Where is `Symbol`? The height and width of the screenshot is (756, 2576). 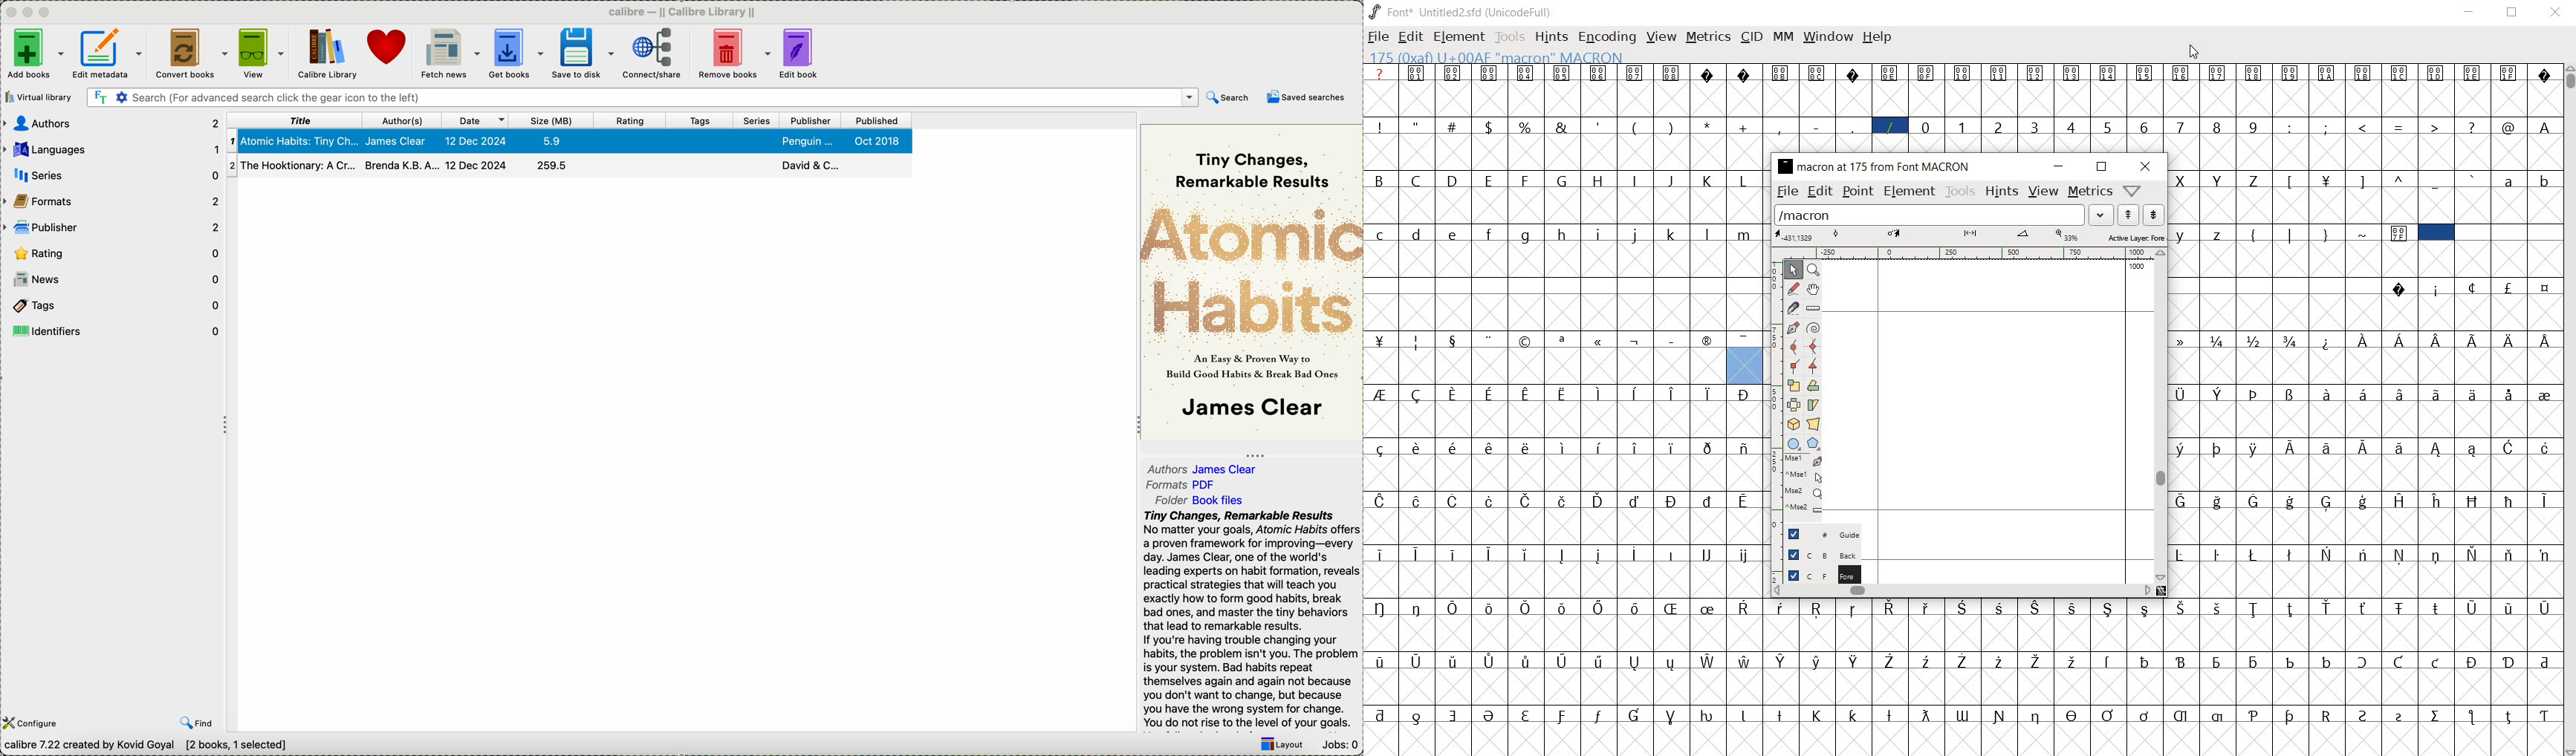
Symbol is located at coordinates (2000, 660).